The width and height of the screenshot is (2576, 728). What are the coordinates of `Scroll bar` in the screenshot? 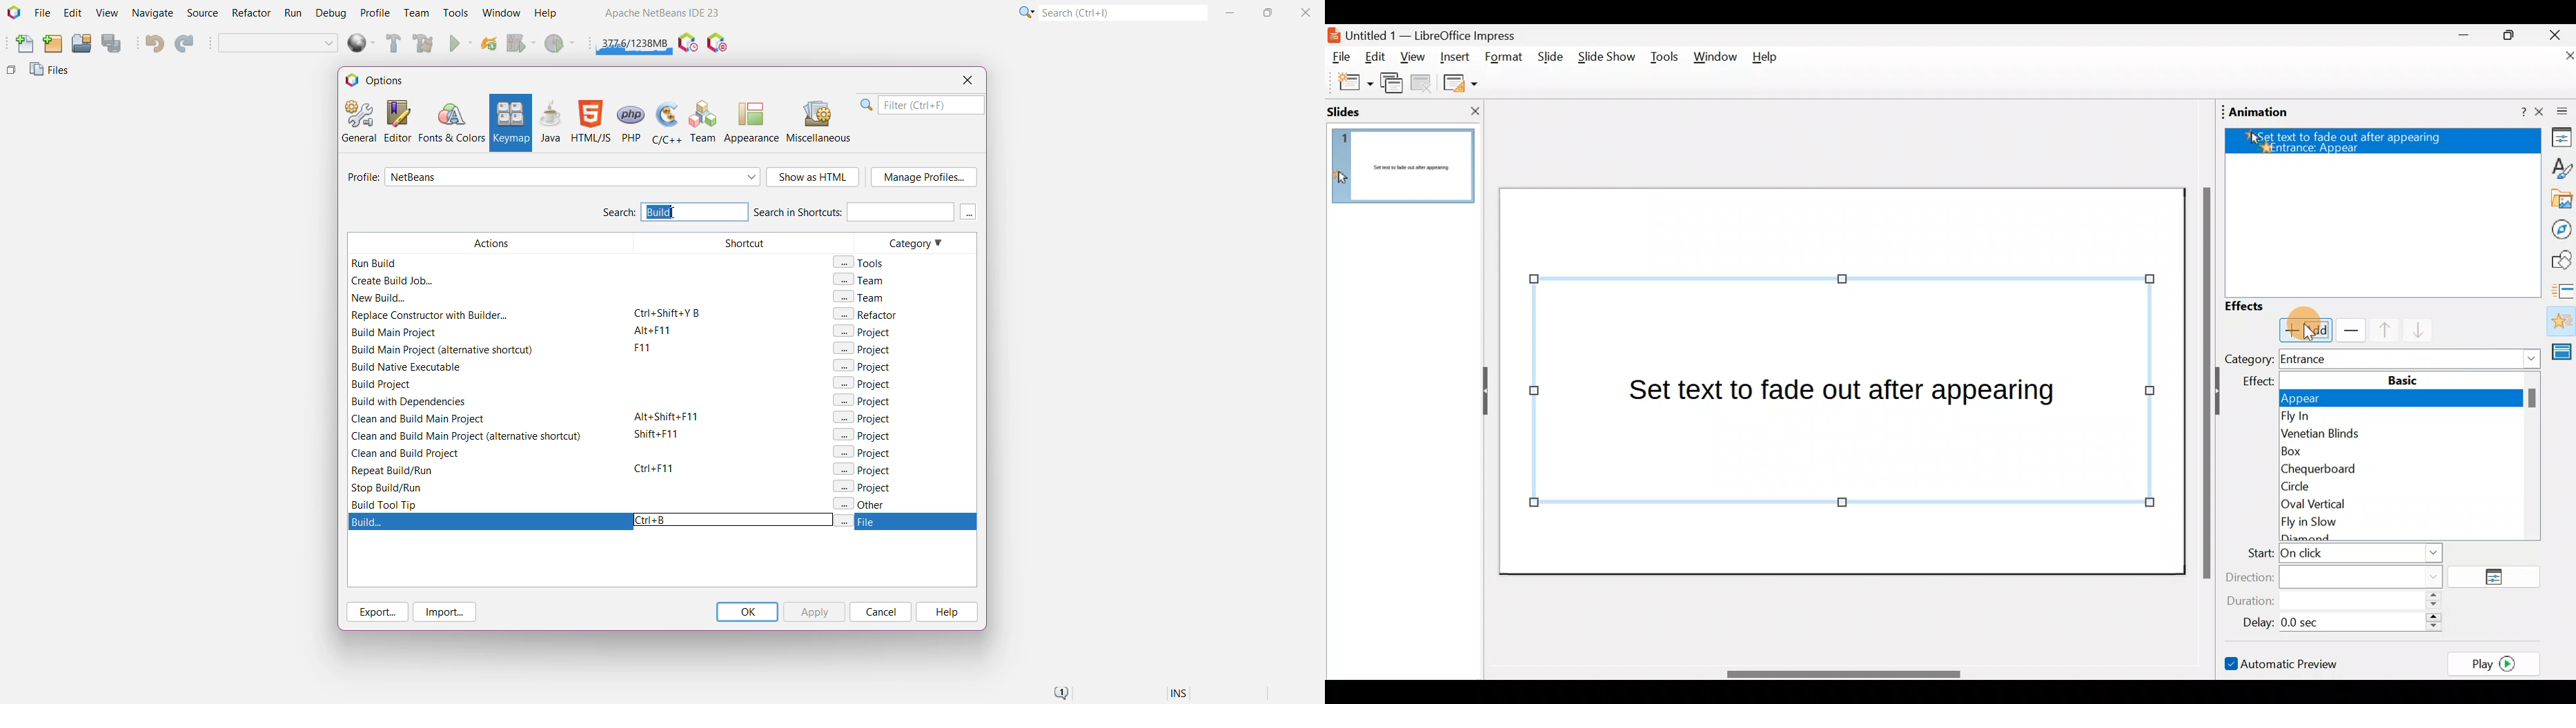 It's located at (1842, 674).